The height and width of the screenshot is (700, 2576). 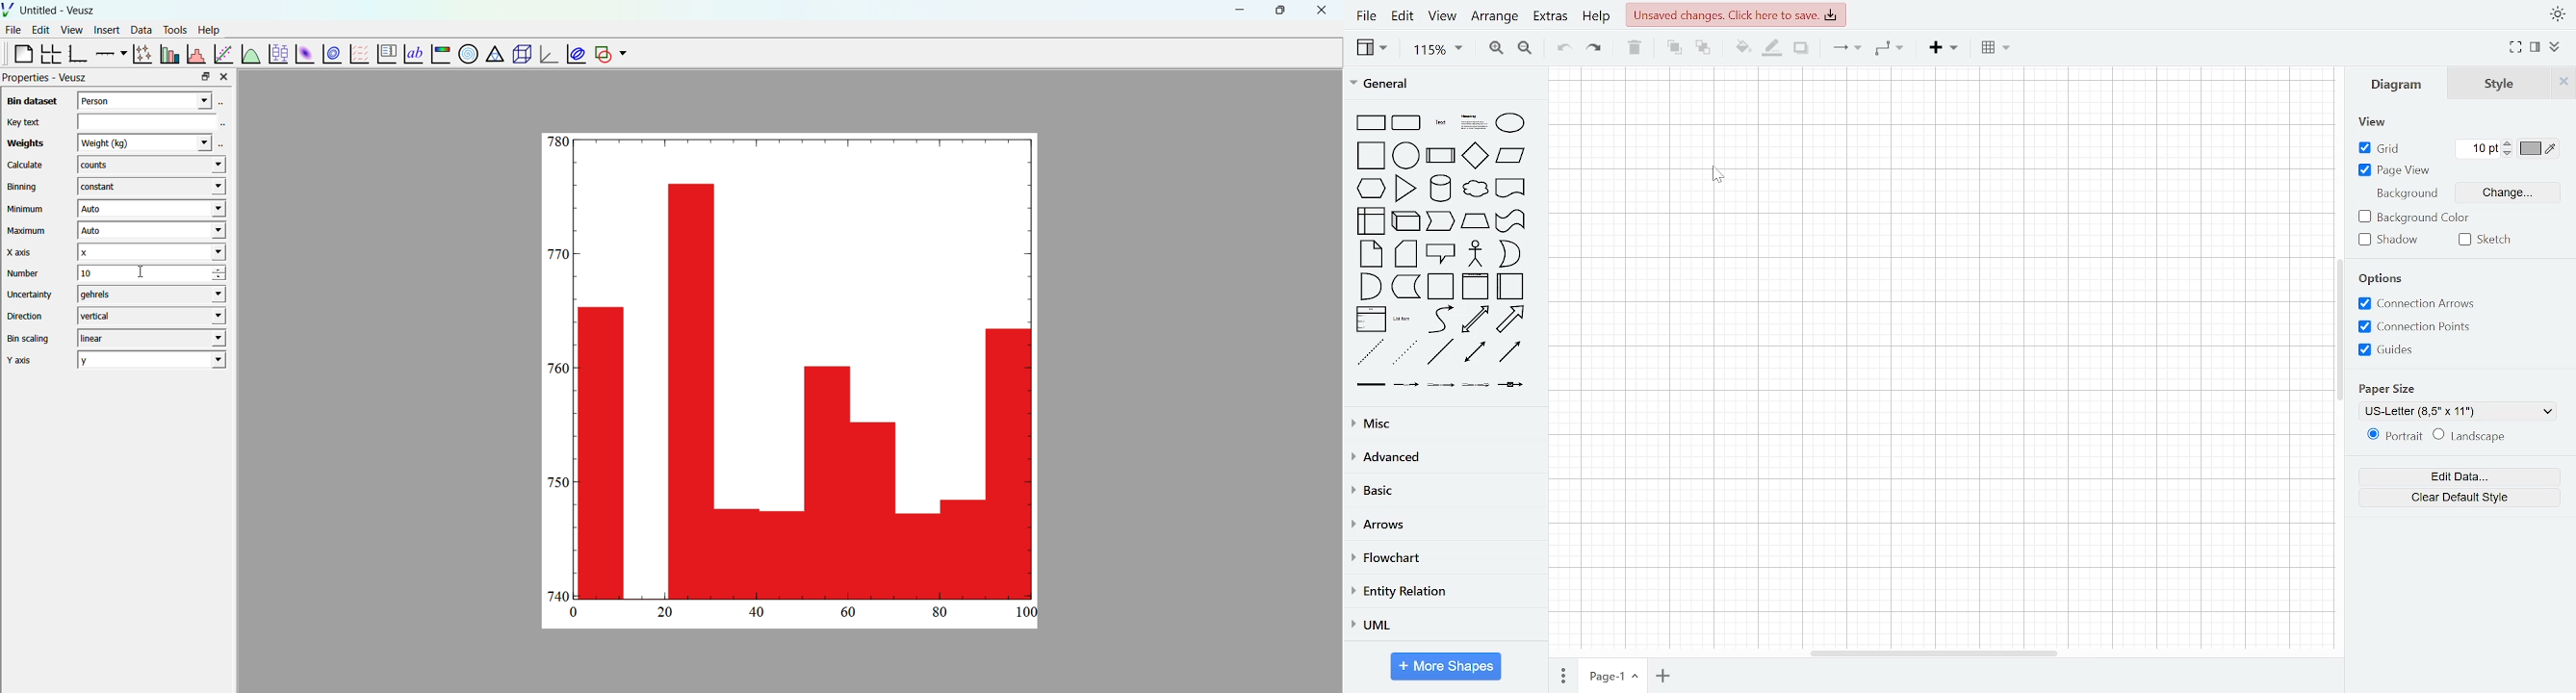 I want to click on connector, so click(x=1842, y=49).